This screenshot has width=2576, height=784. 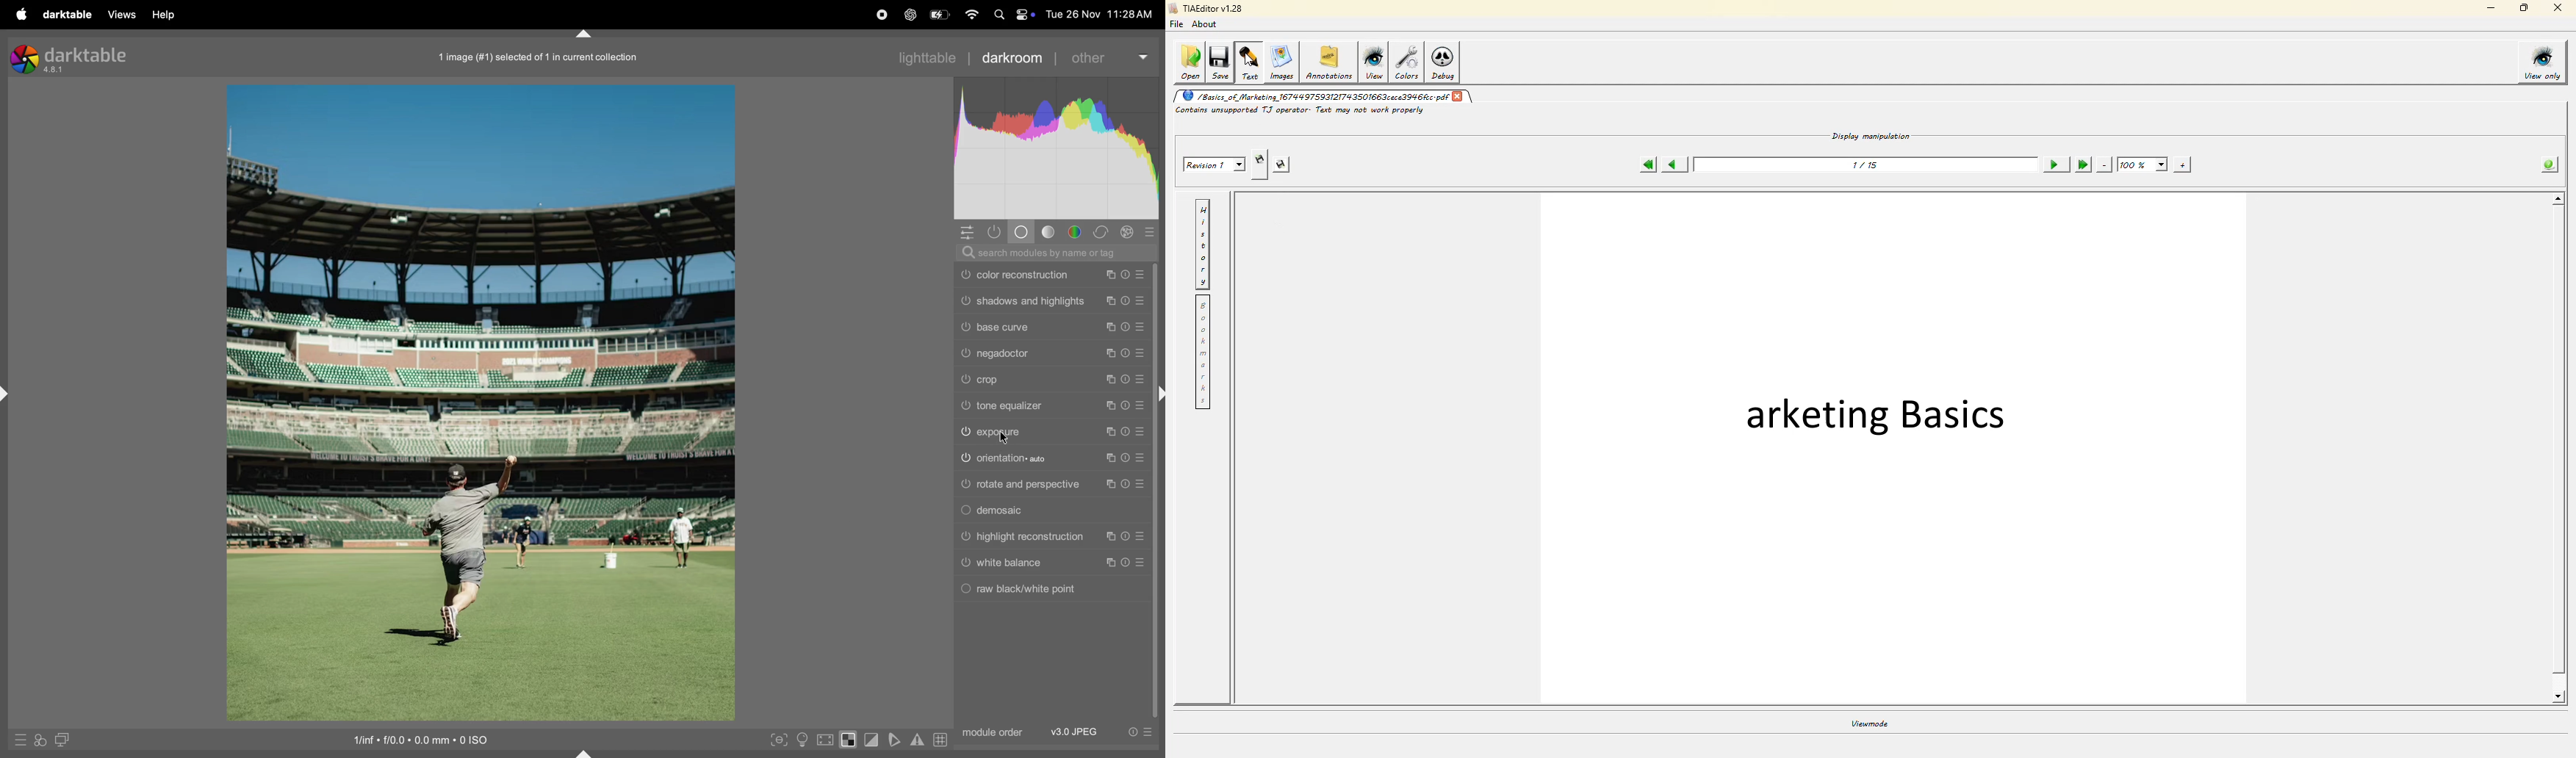 I want to click on battery, so click(x=942, y=13).